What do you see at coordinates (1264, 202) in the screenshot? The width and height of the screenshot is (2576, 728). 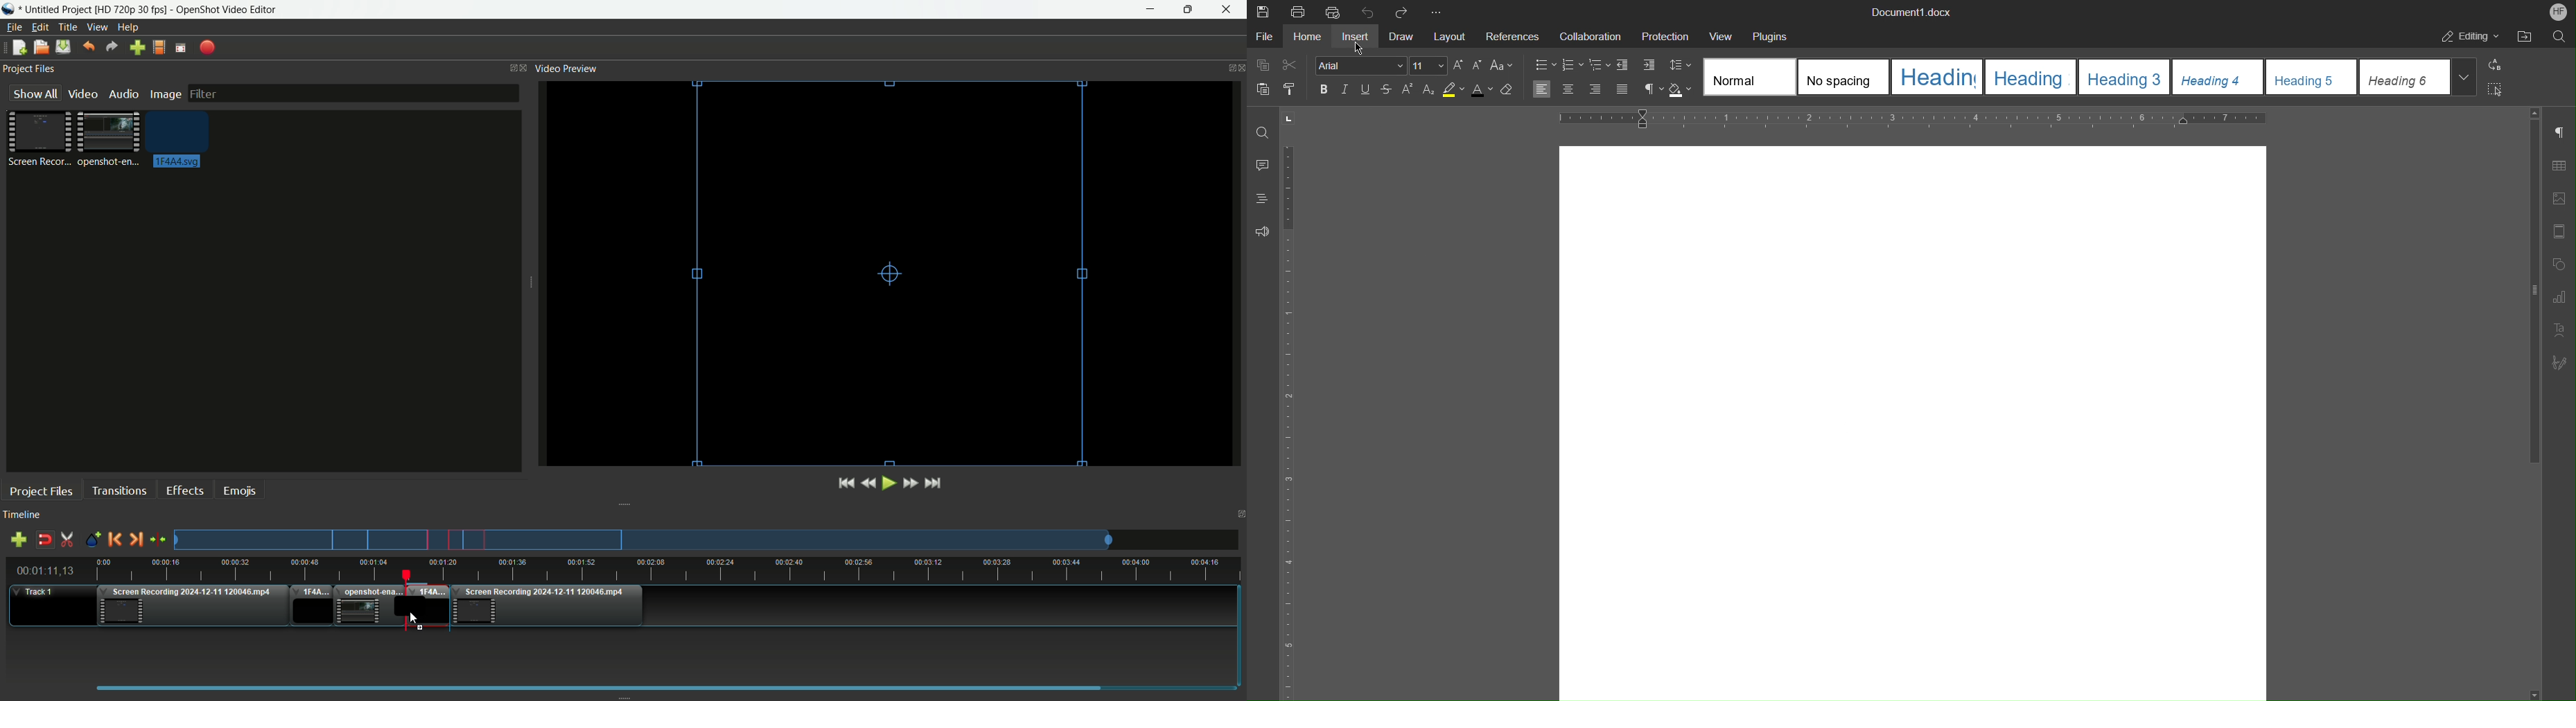 I see `Headings` at bounding box center [1264, 202].